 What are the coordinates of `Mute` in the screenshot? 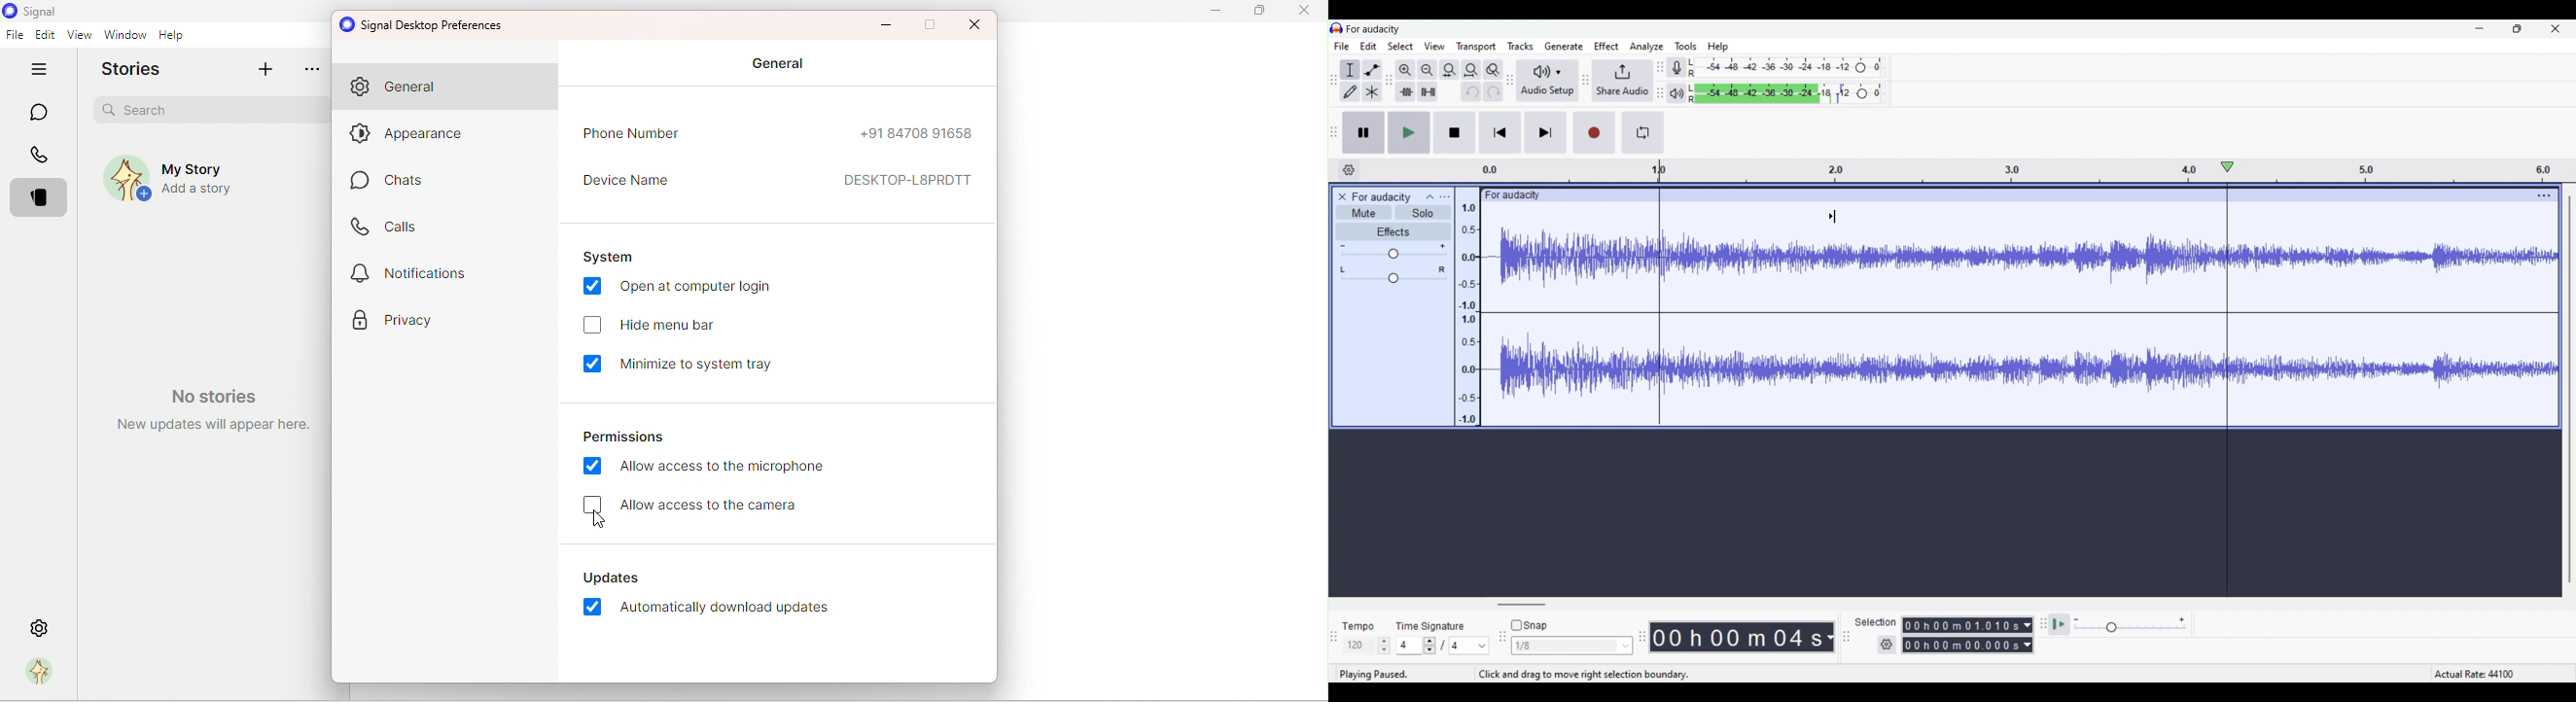 It's located at (1363, 213).